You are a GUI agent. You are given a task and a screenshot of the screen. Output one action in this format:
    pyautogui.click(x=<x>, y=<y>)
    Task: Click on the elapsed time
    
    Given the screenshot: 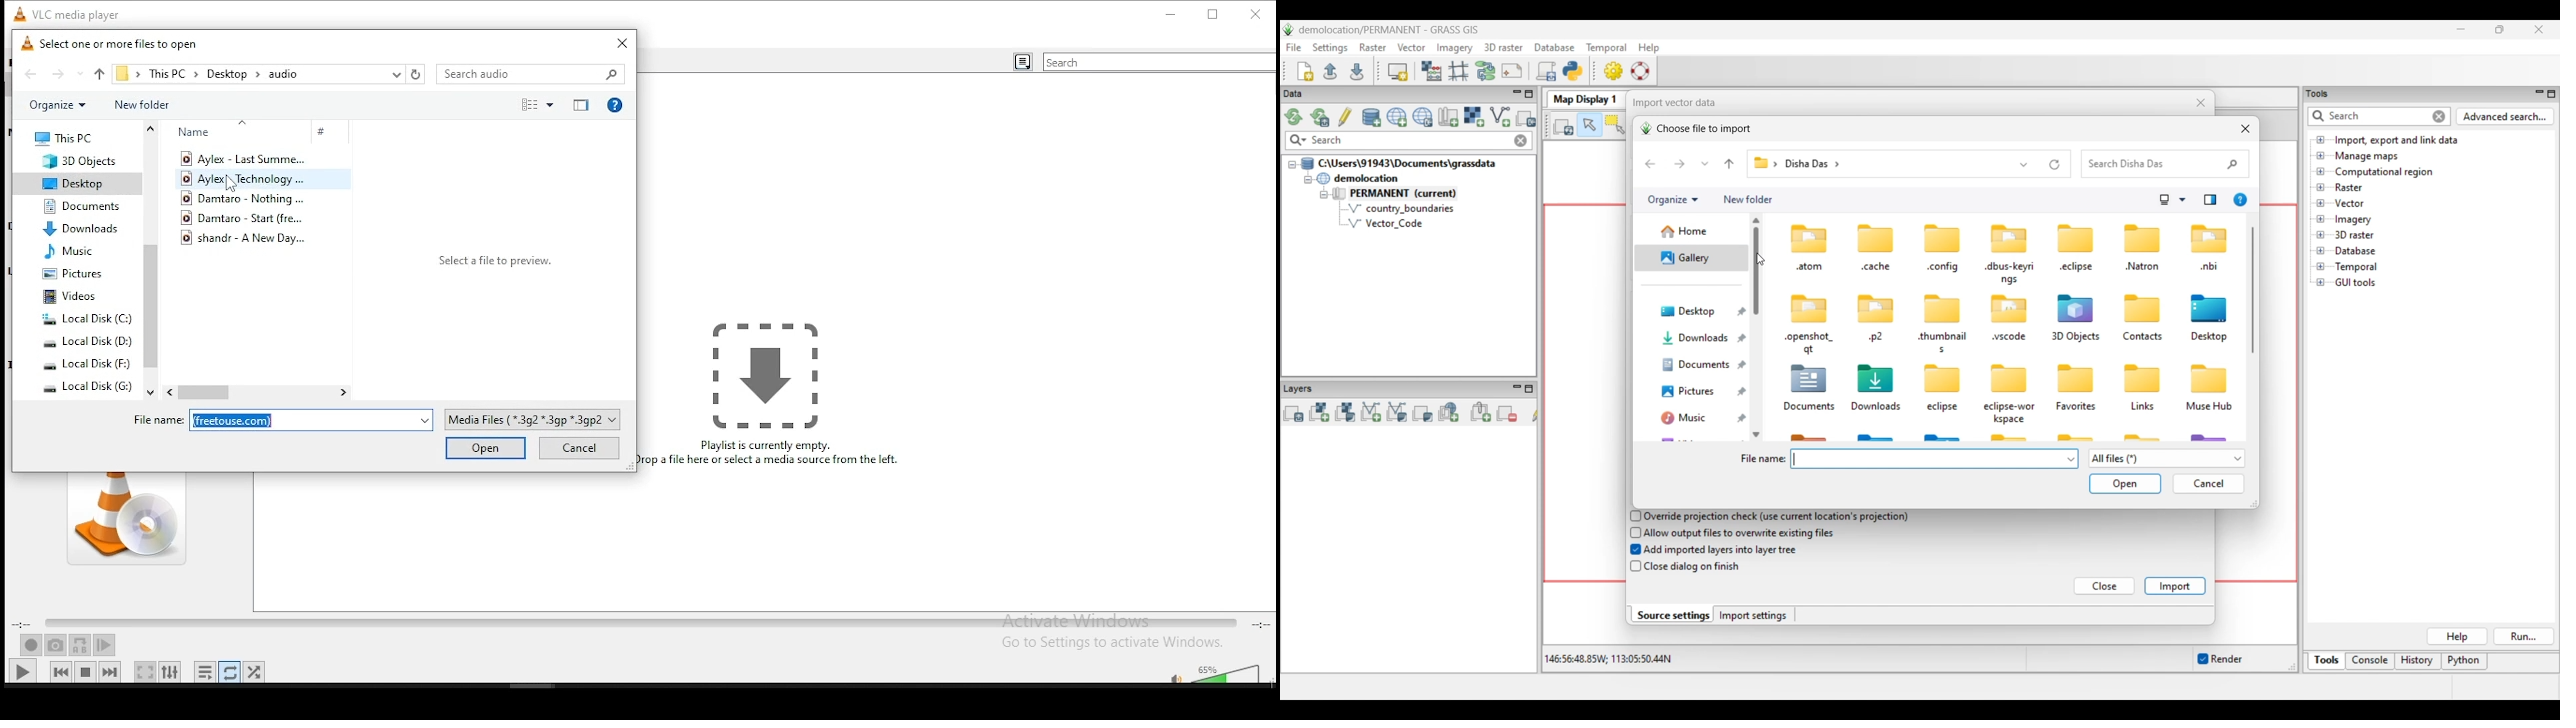 What is the action you would take?
    pyautogui.click(x=23, y=623)
    